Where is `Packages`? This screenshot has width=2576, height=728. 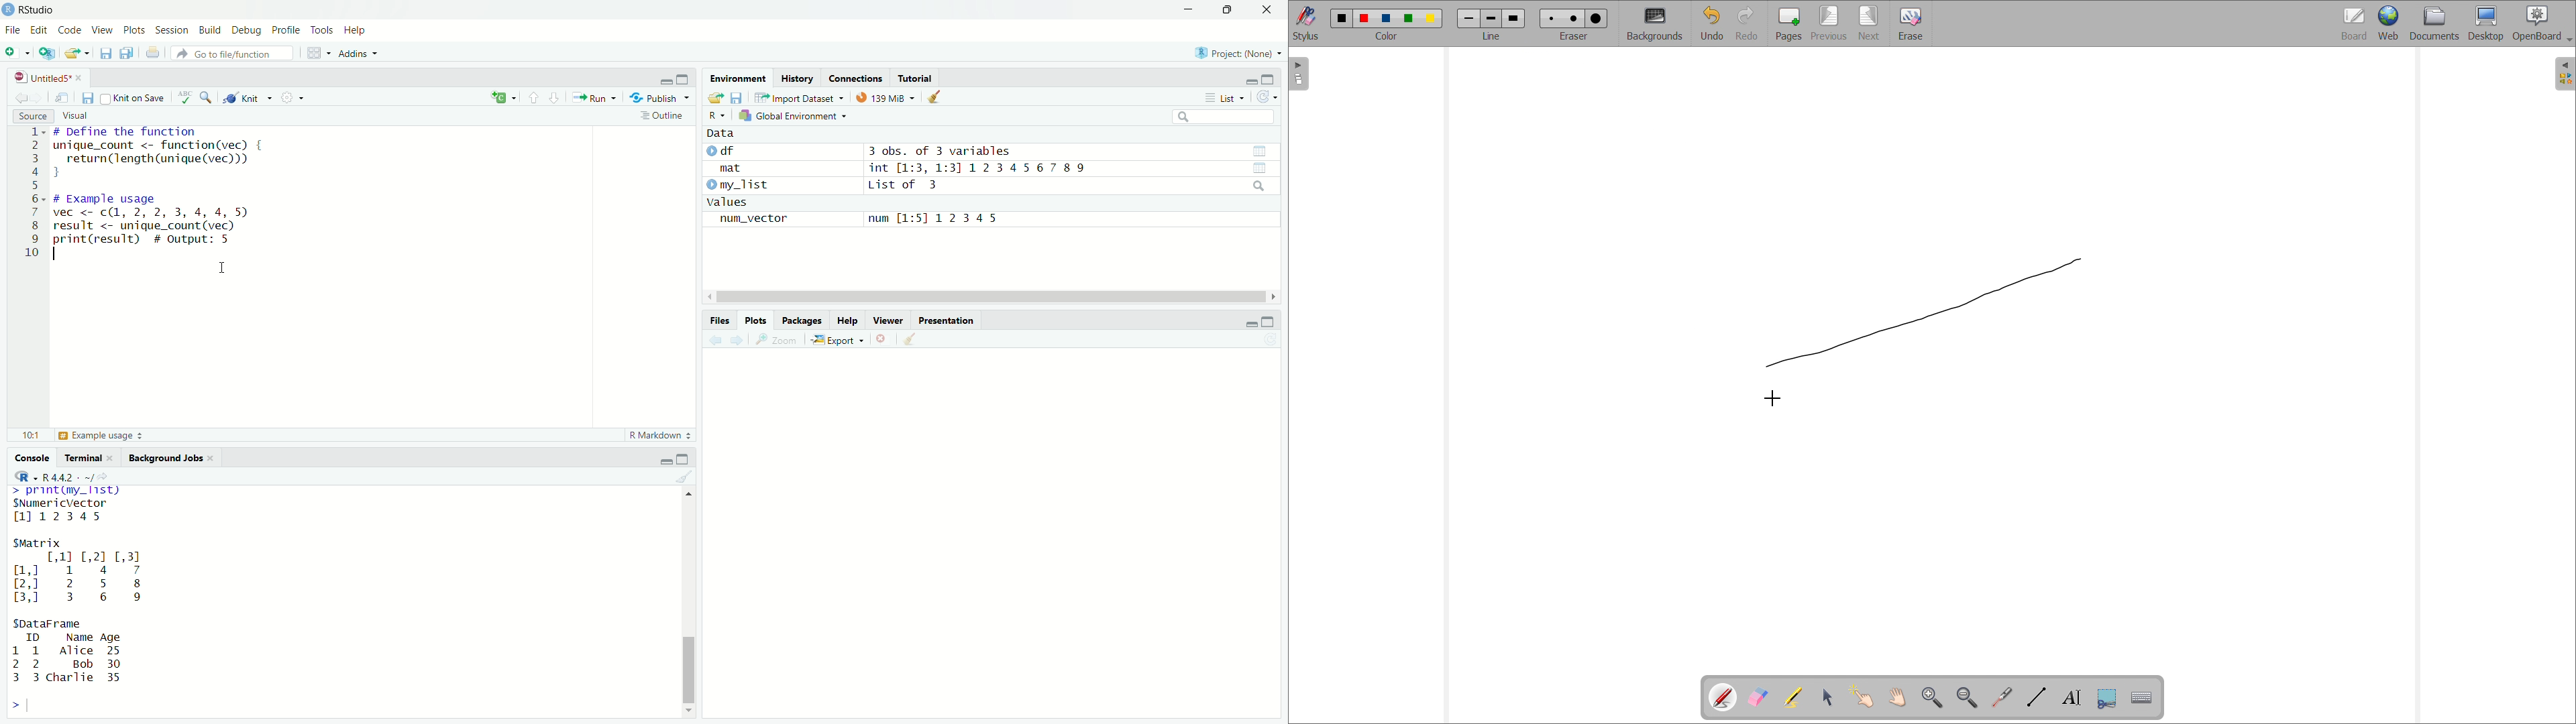 Packages is located at coordinates (800, 320).